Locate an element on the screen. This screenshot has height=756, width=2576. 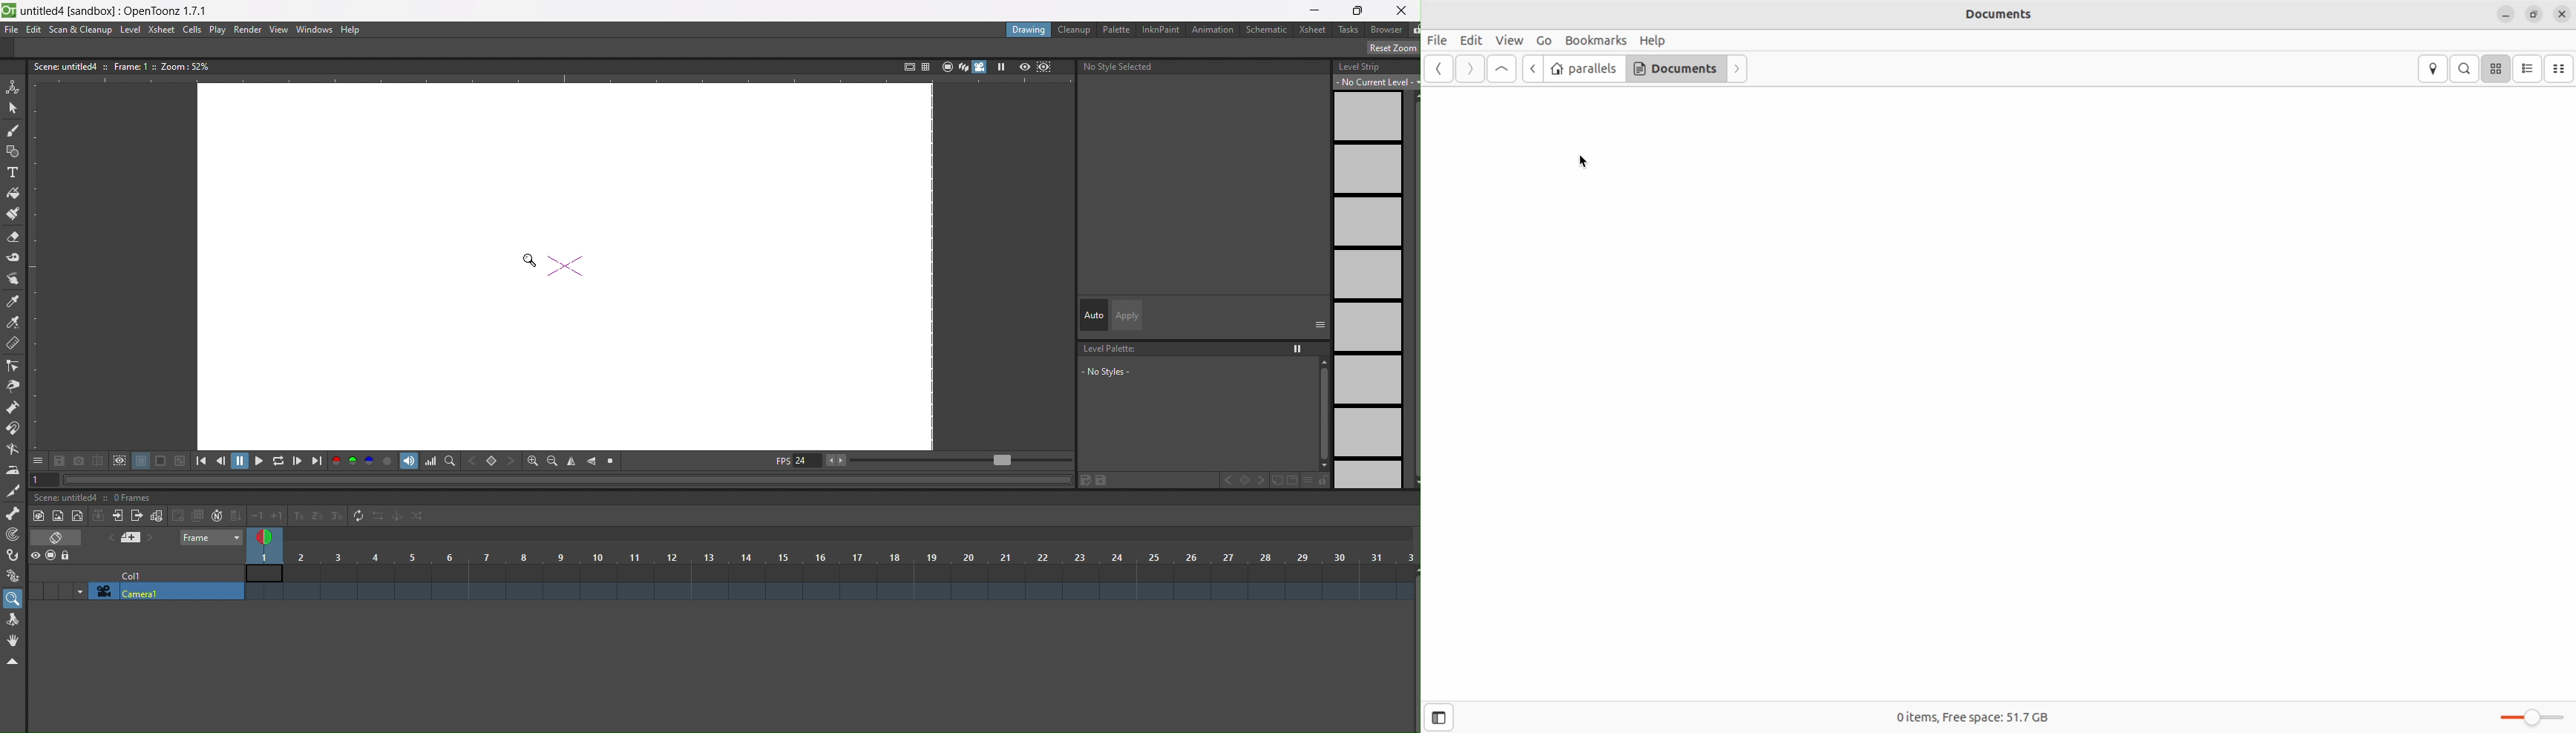
fill tool is located at coordinates (15, 191).